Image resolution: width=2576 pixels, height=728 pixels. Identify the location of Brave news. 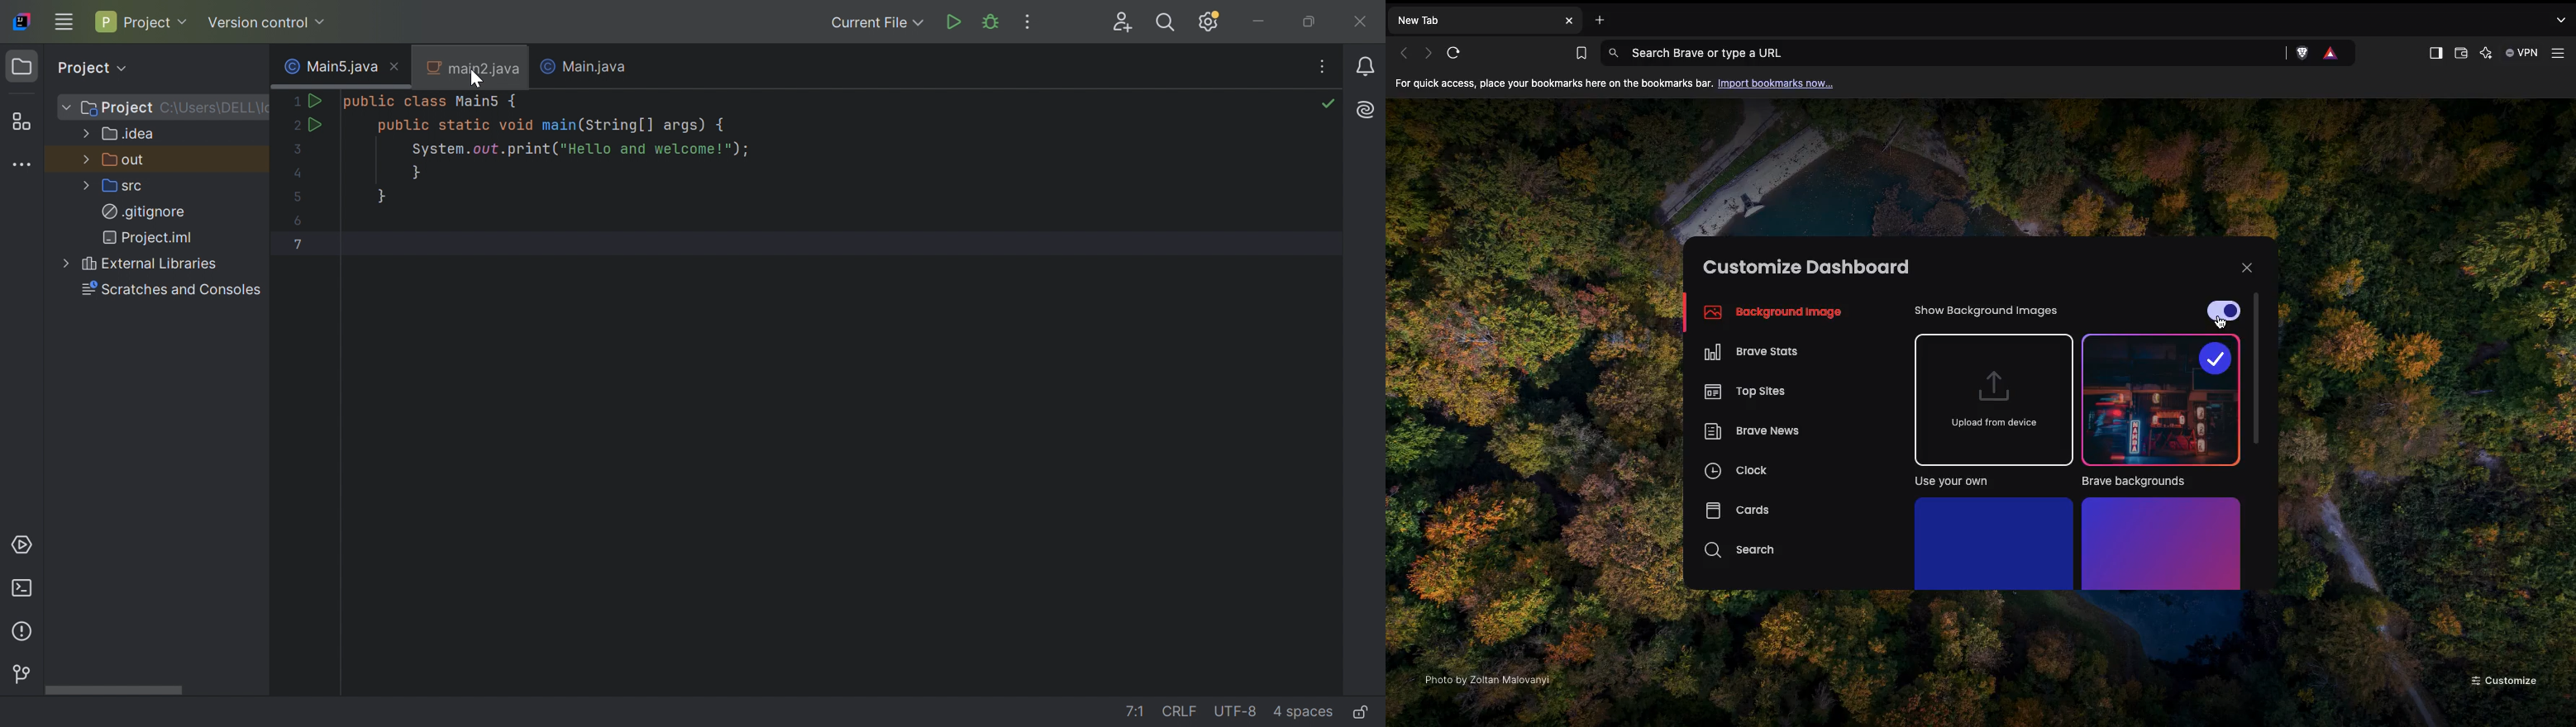
(1750, 433).